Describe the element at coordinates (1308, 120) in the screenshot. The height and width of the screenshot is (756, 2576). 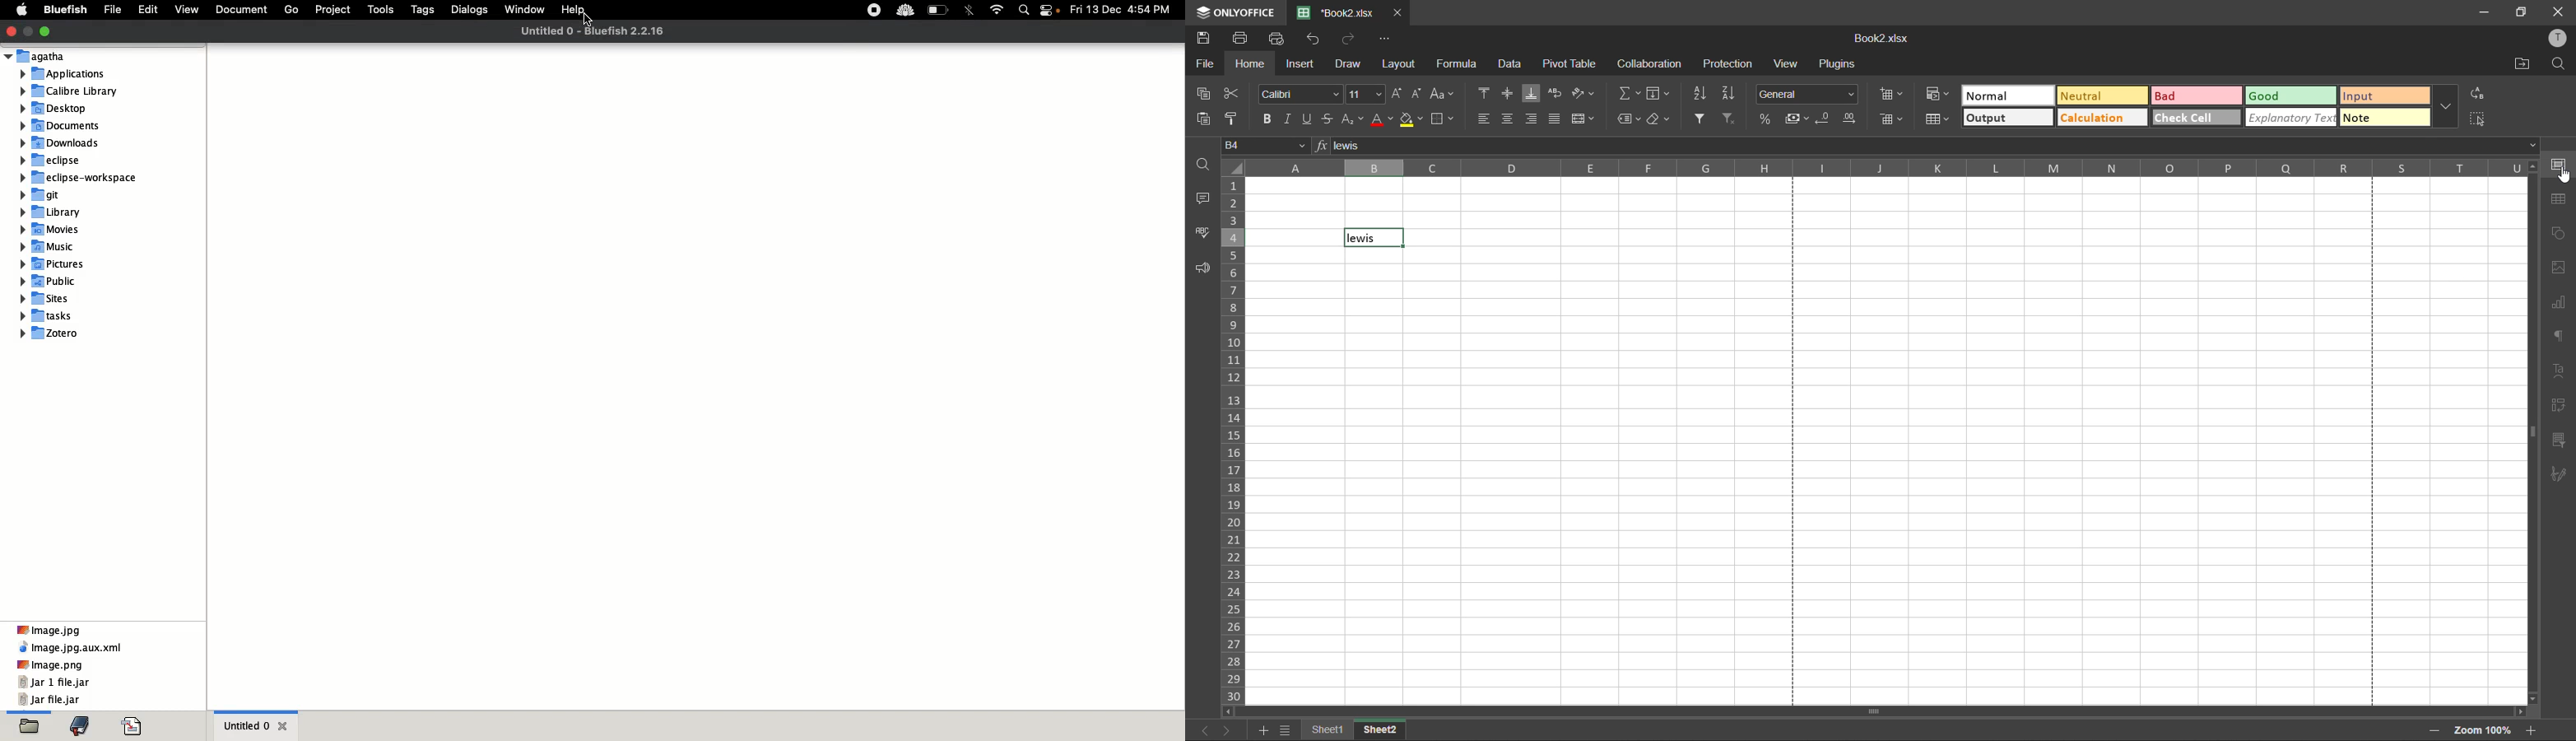
I see `underline` at that location.